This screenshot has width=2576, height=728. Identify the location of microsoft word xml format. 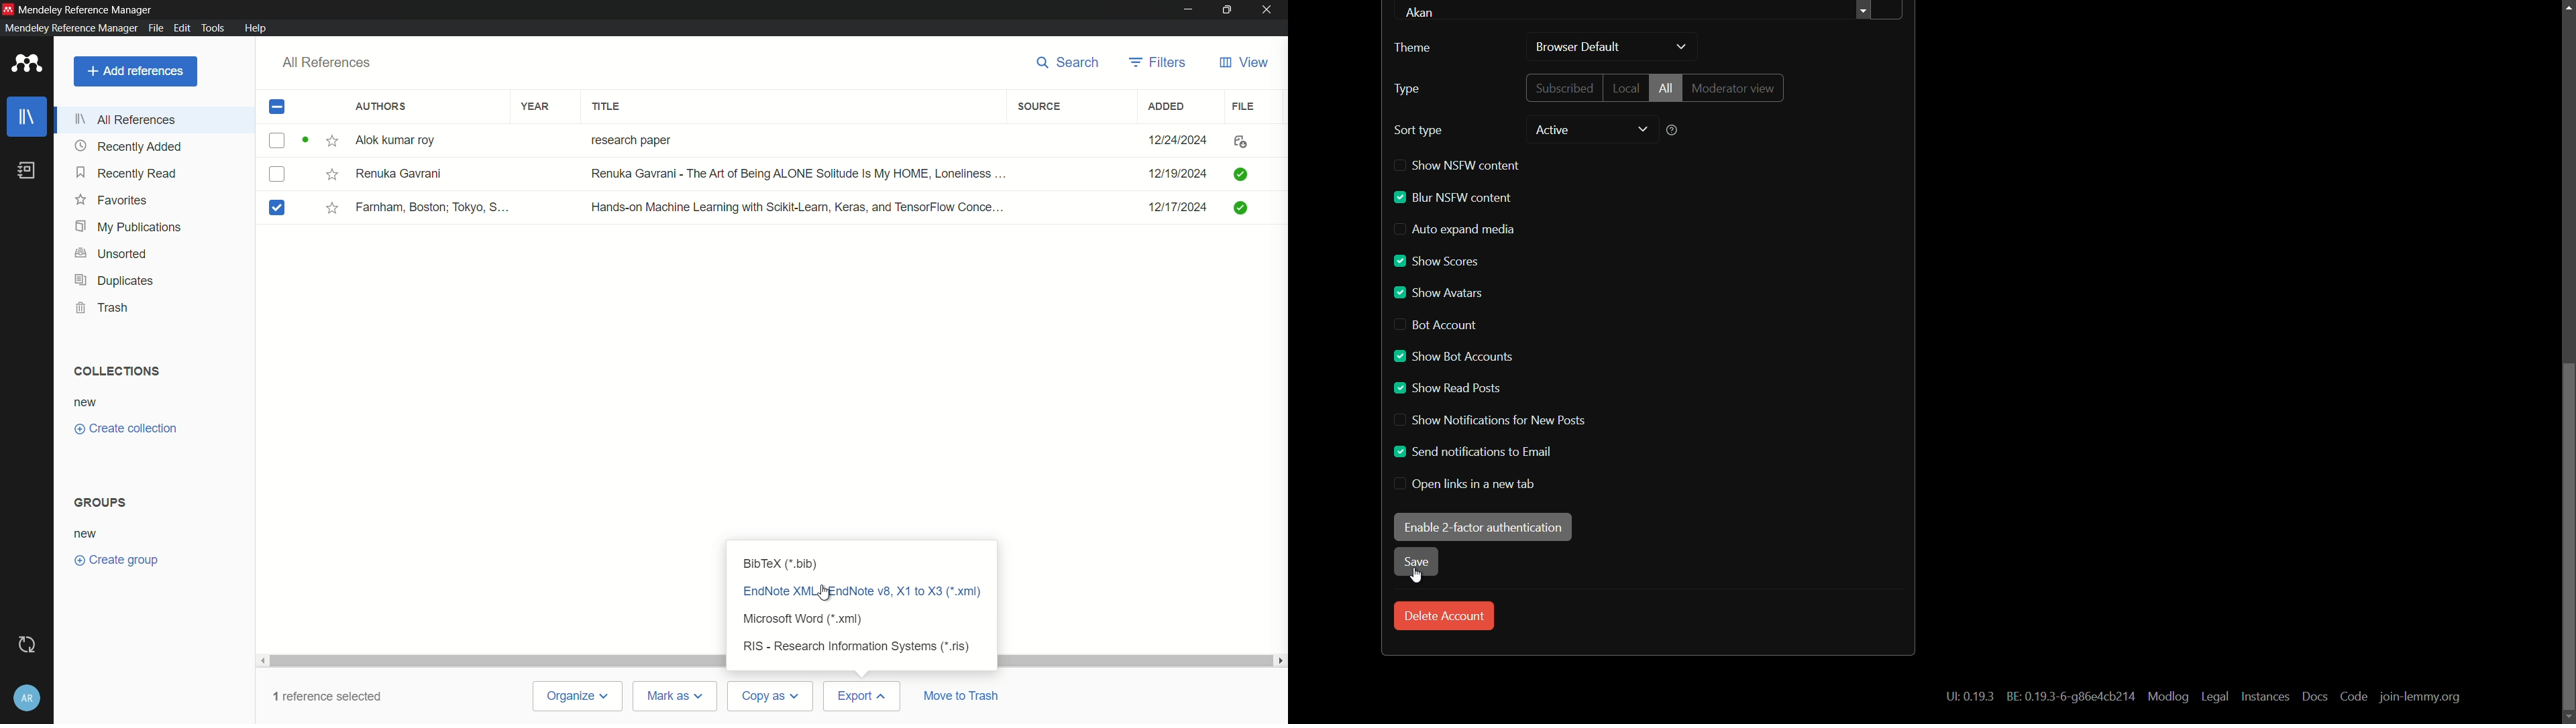
(802, 619).